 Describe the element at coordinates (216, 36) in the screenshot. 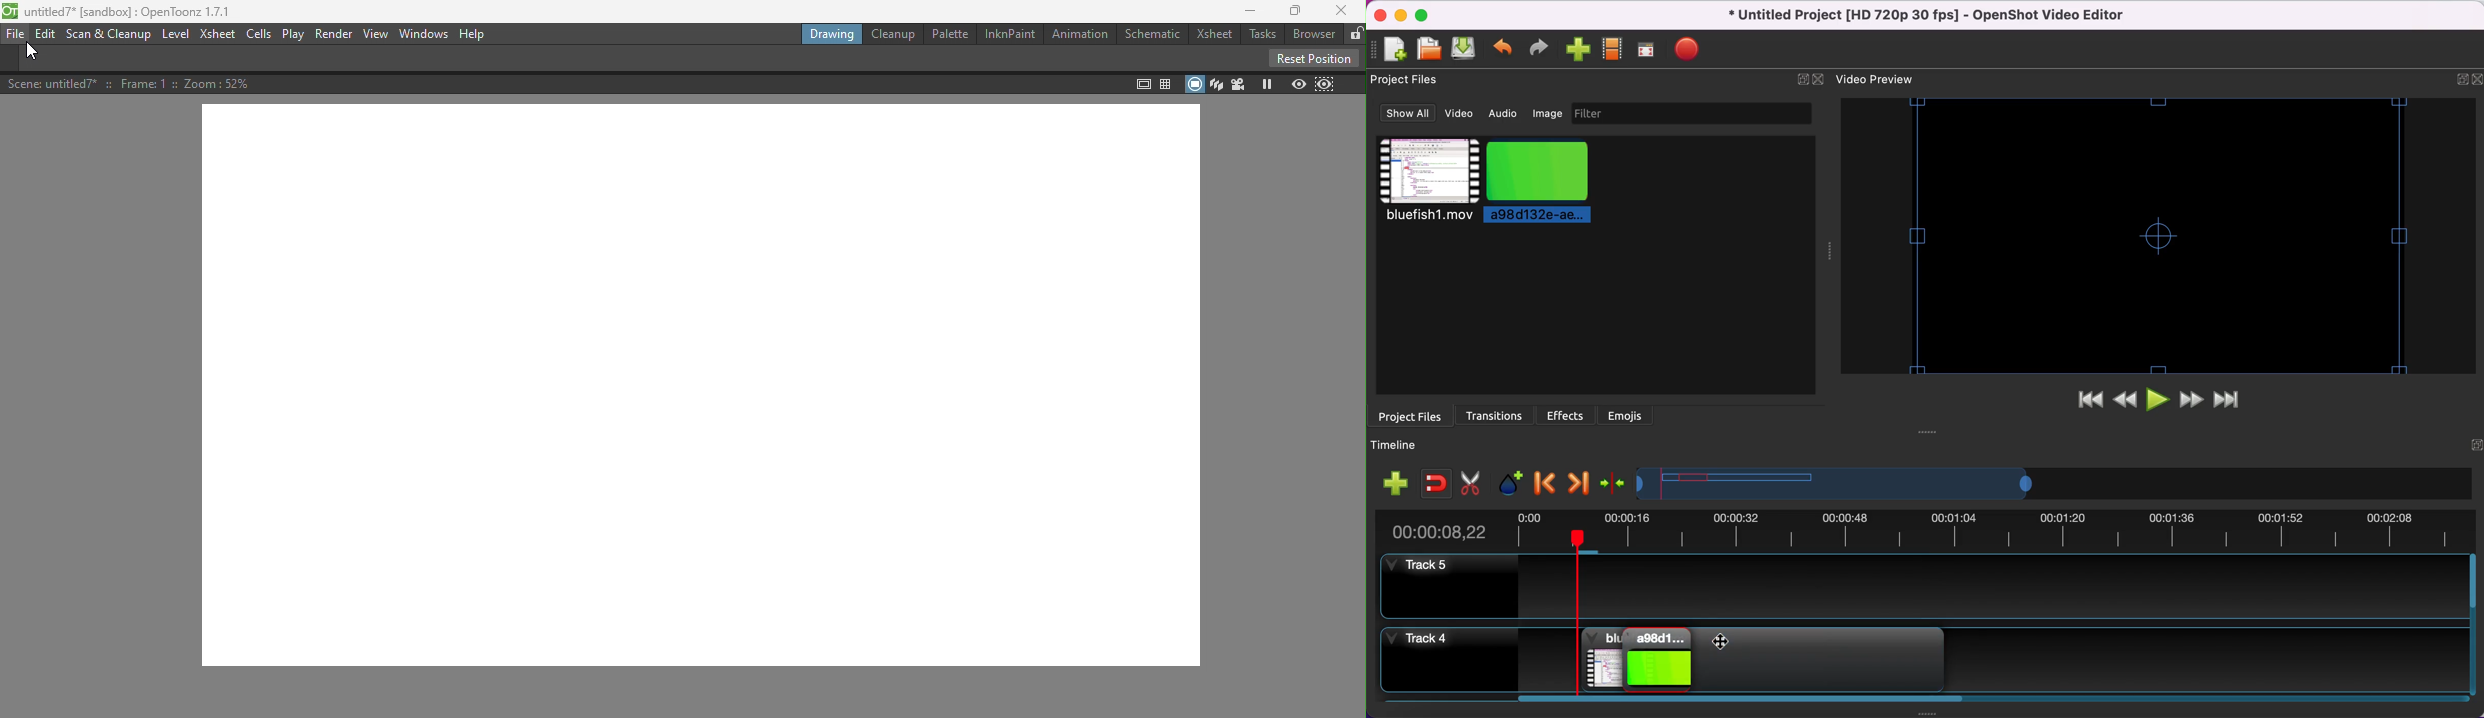

I see `Xsheet` at that location.